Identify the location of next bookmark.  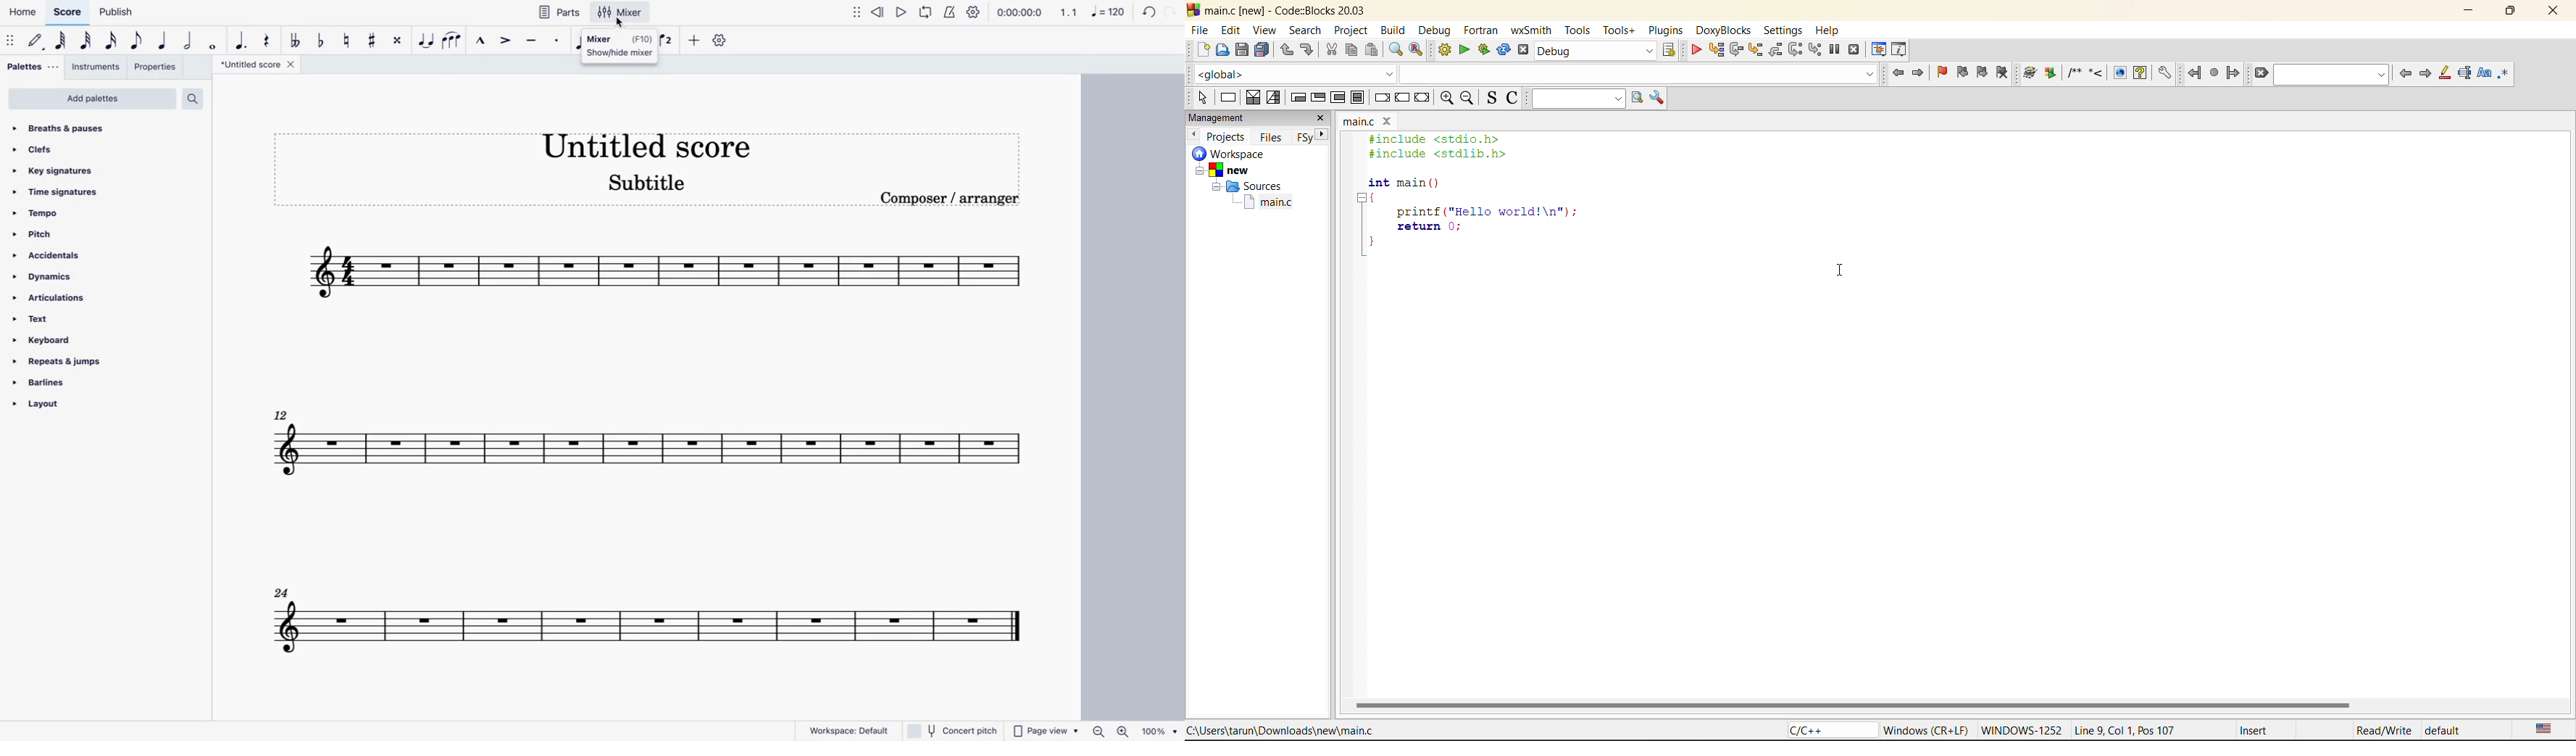
(1981, 71).